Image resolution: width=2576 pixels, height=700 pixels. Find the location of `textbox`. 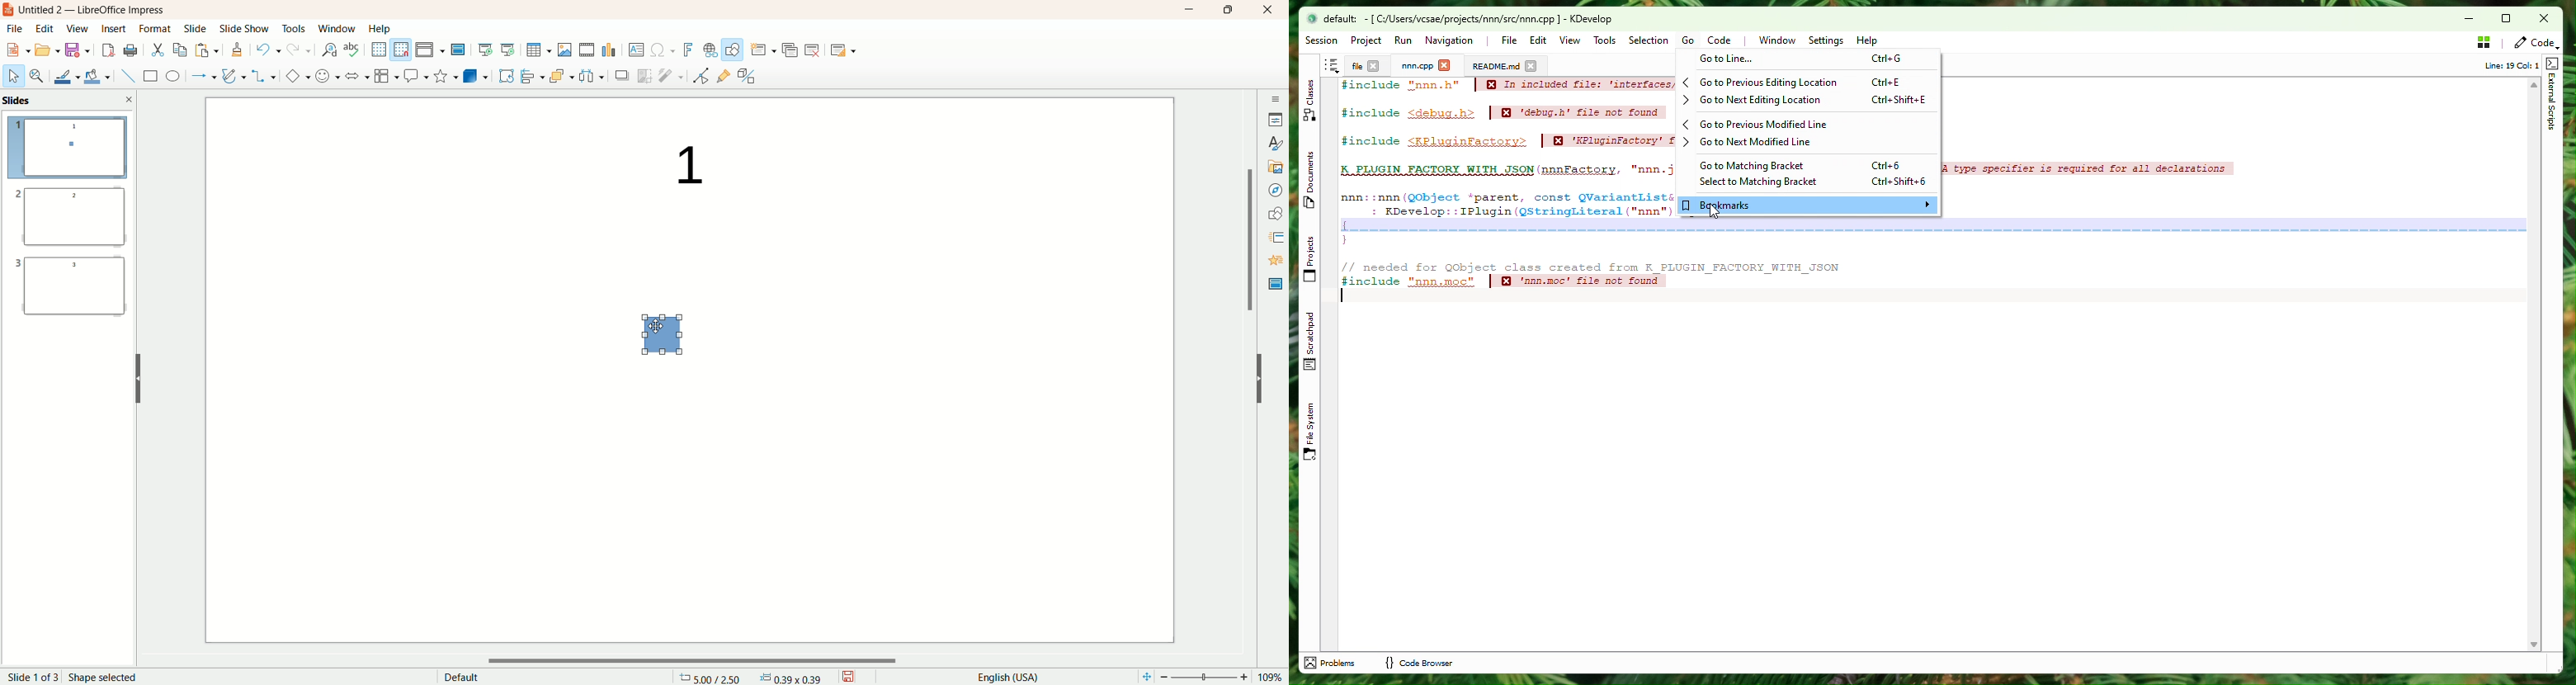

textbox is located at coordinates (636, 50).